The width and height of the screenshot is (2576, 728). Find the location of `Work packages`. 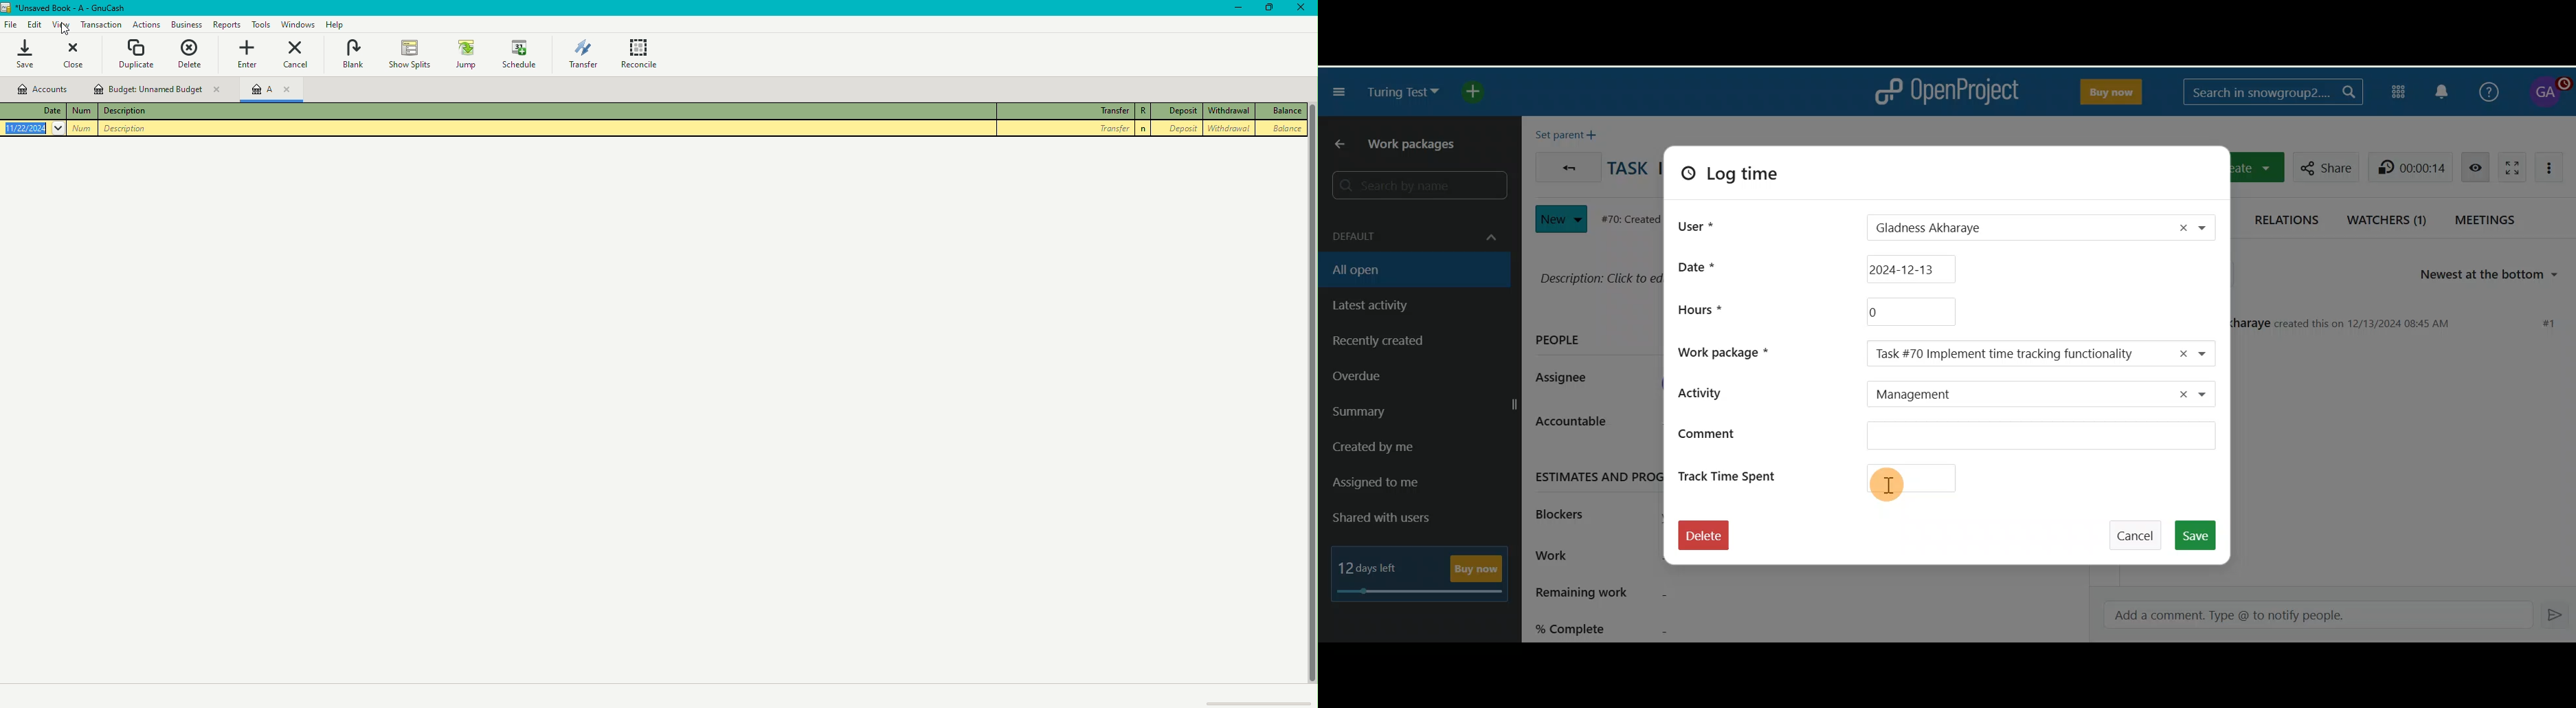

Work packages is located at coordinates (1417, 147).